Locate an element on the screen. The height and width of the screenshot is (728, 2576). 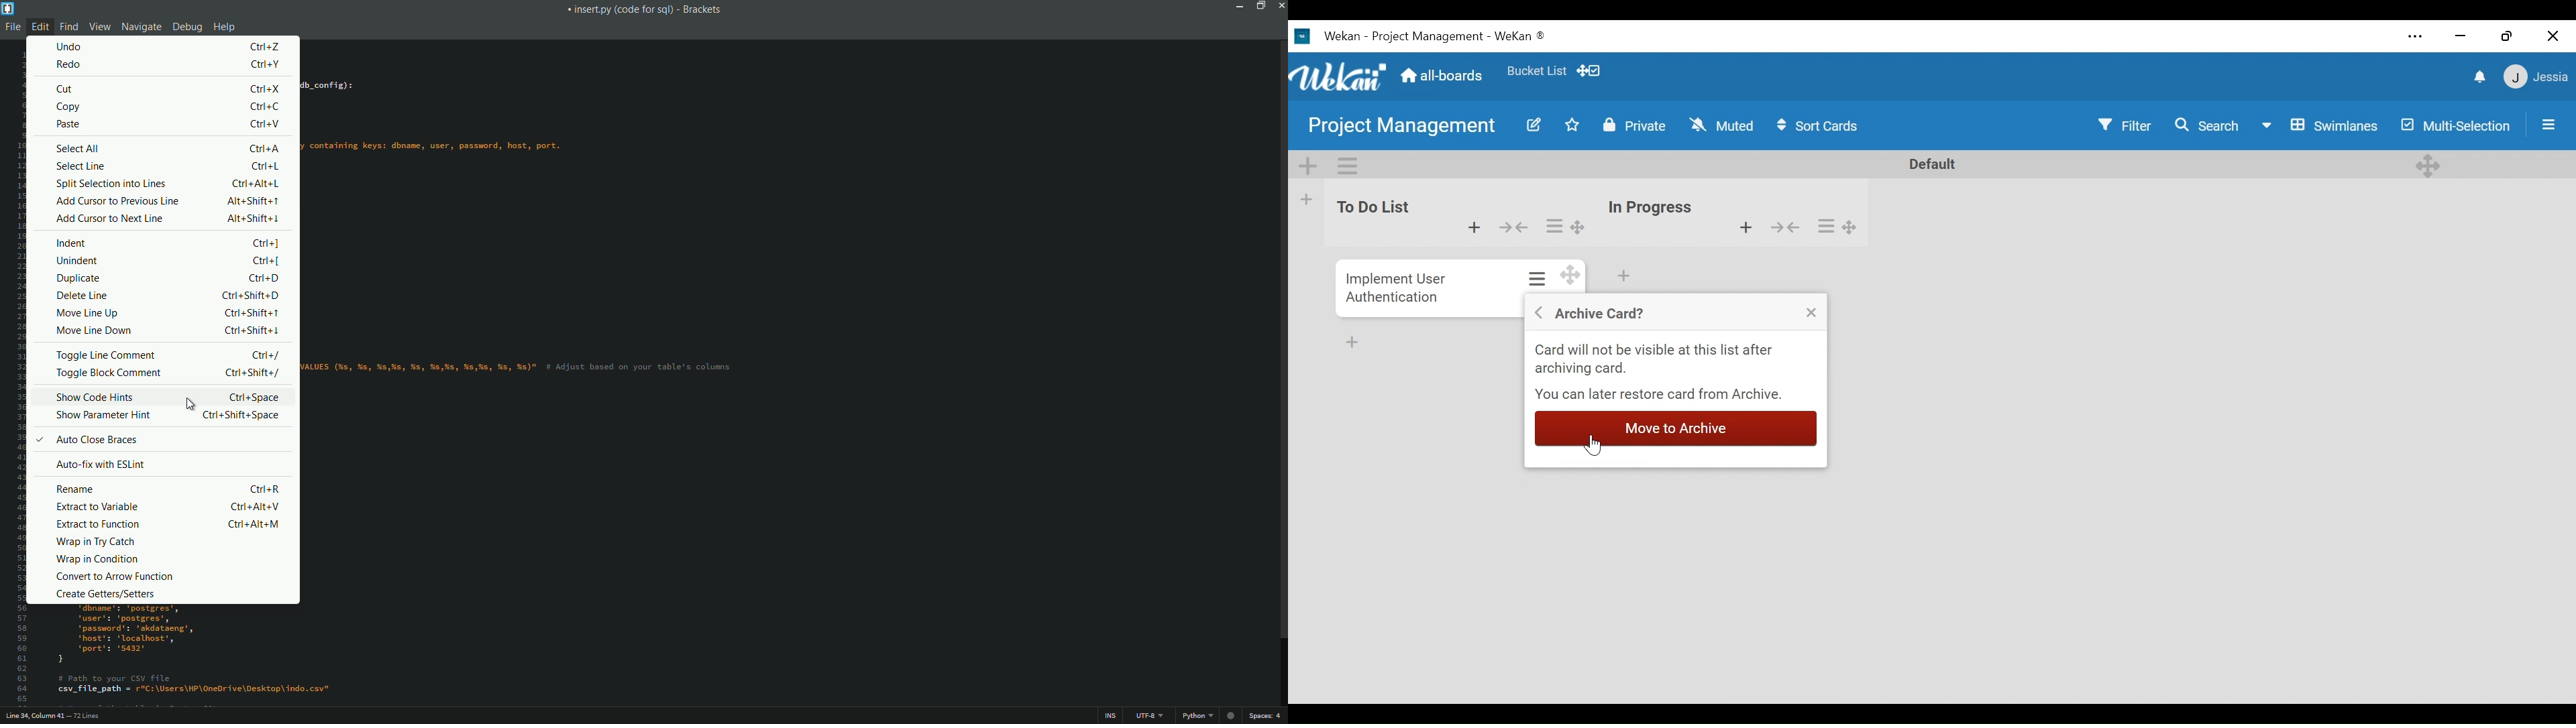
Default is located at coordinates (1929, 164).